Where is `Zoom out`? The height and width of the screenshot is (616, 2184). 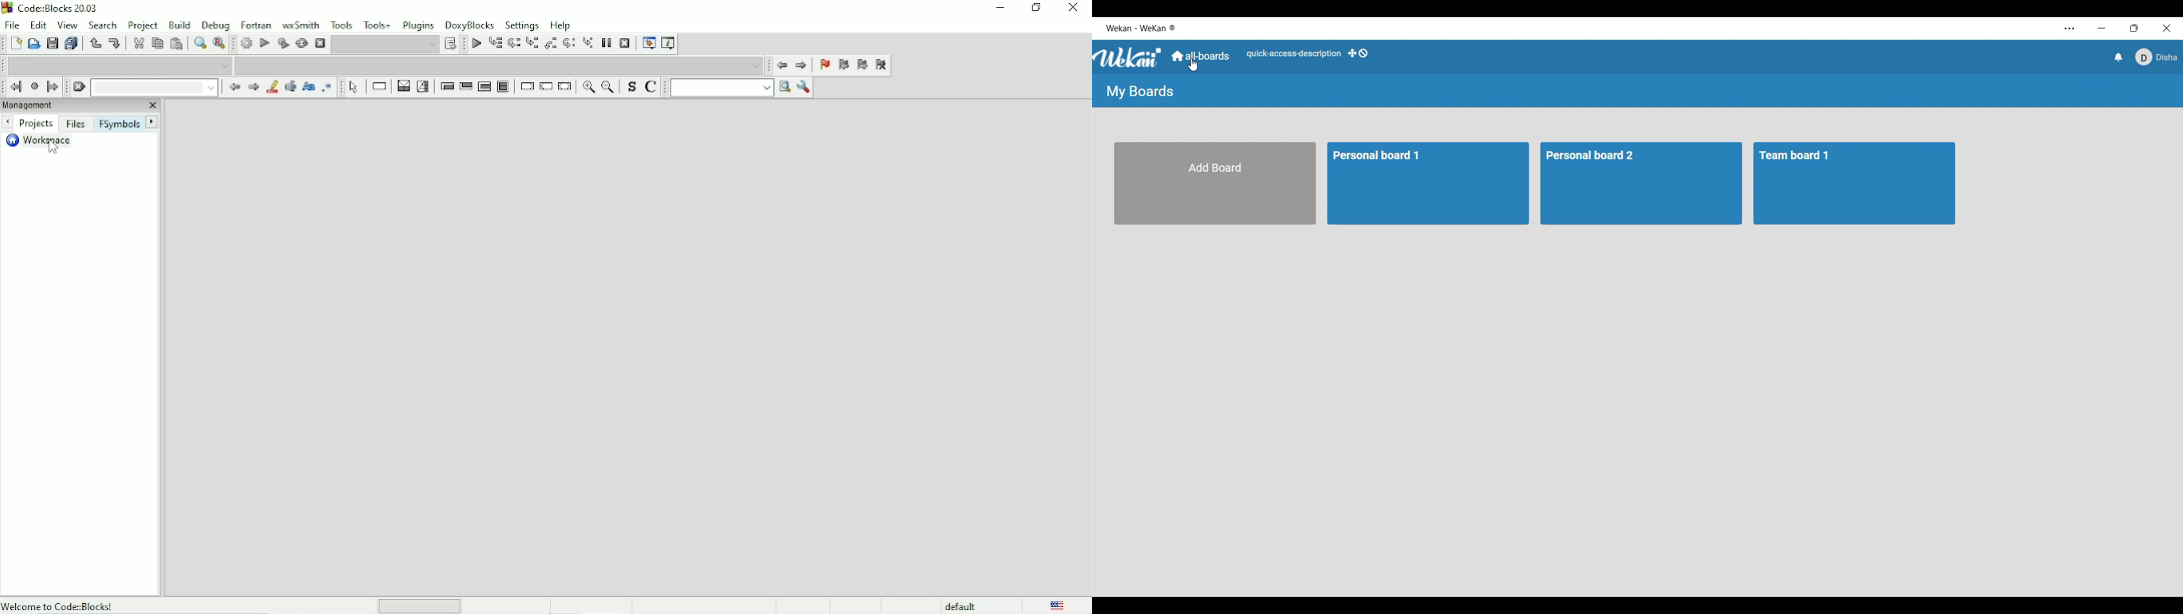
Zoom out is located at coordinates (609, 88).